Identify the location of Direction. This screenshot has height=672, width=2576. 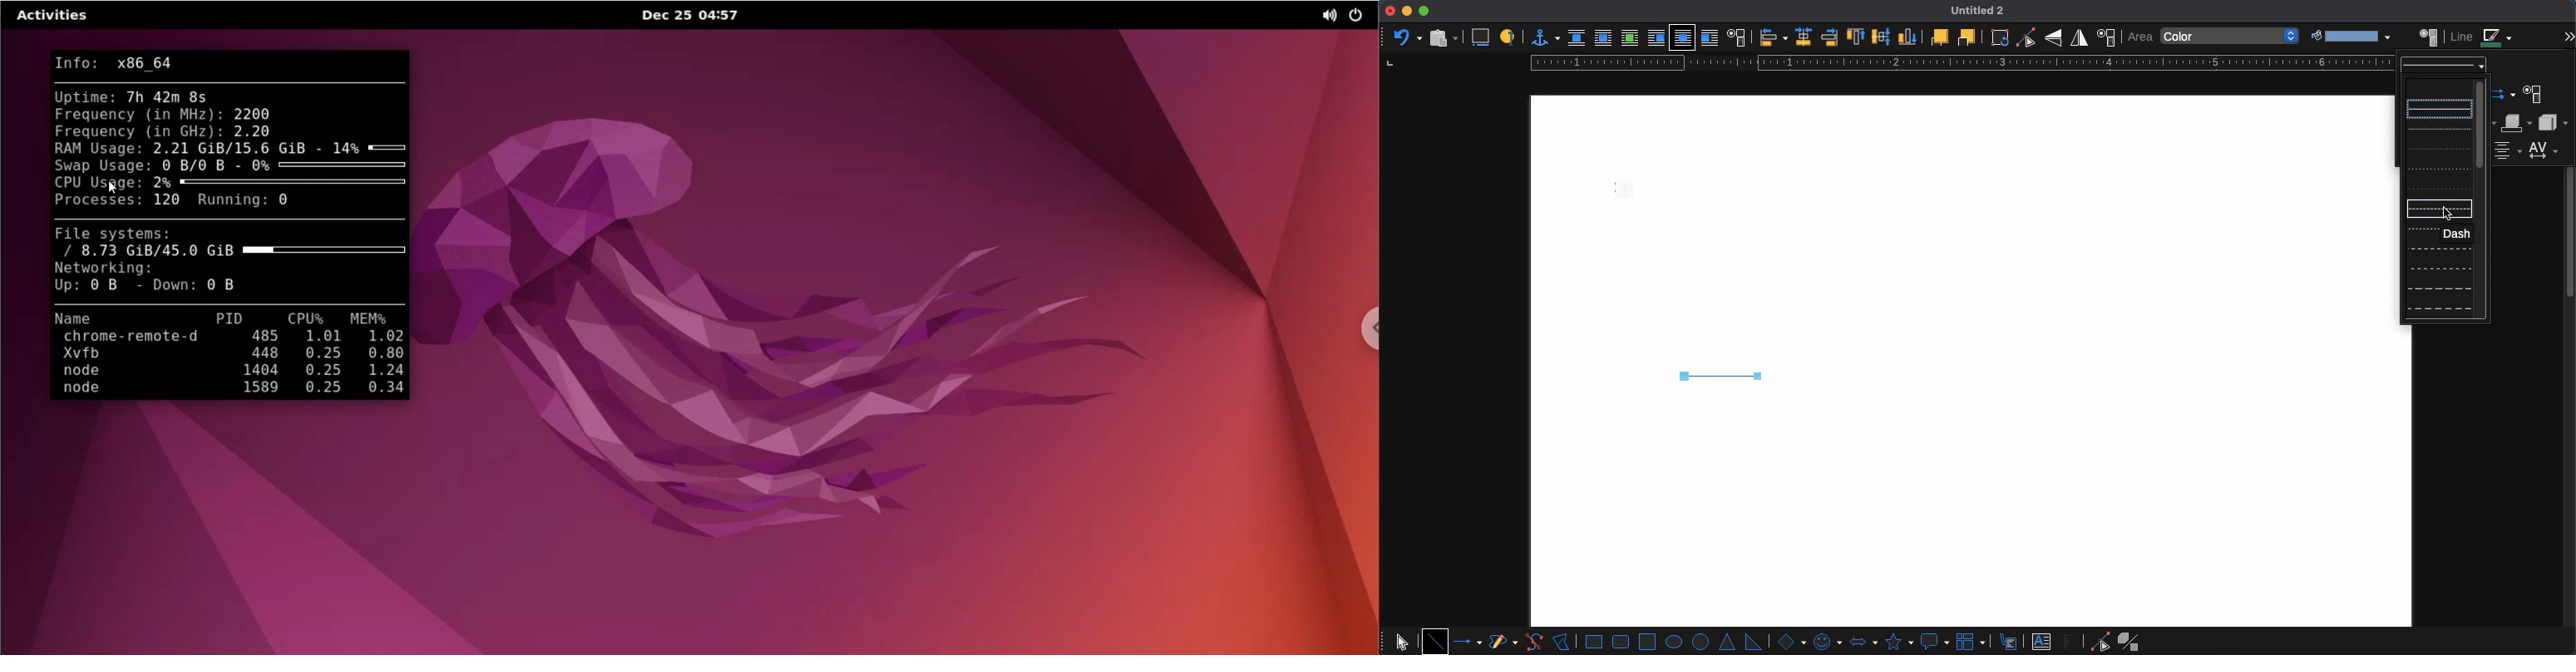
(2438, 87).